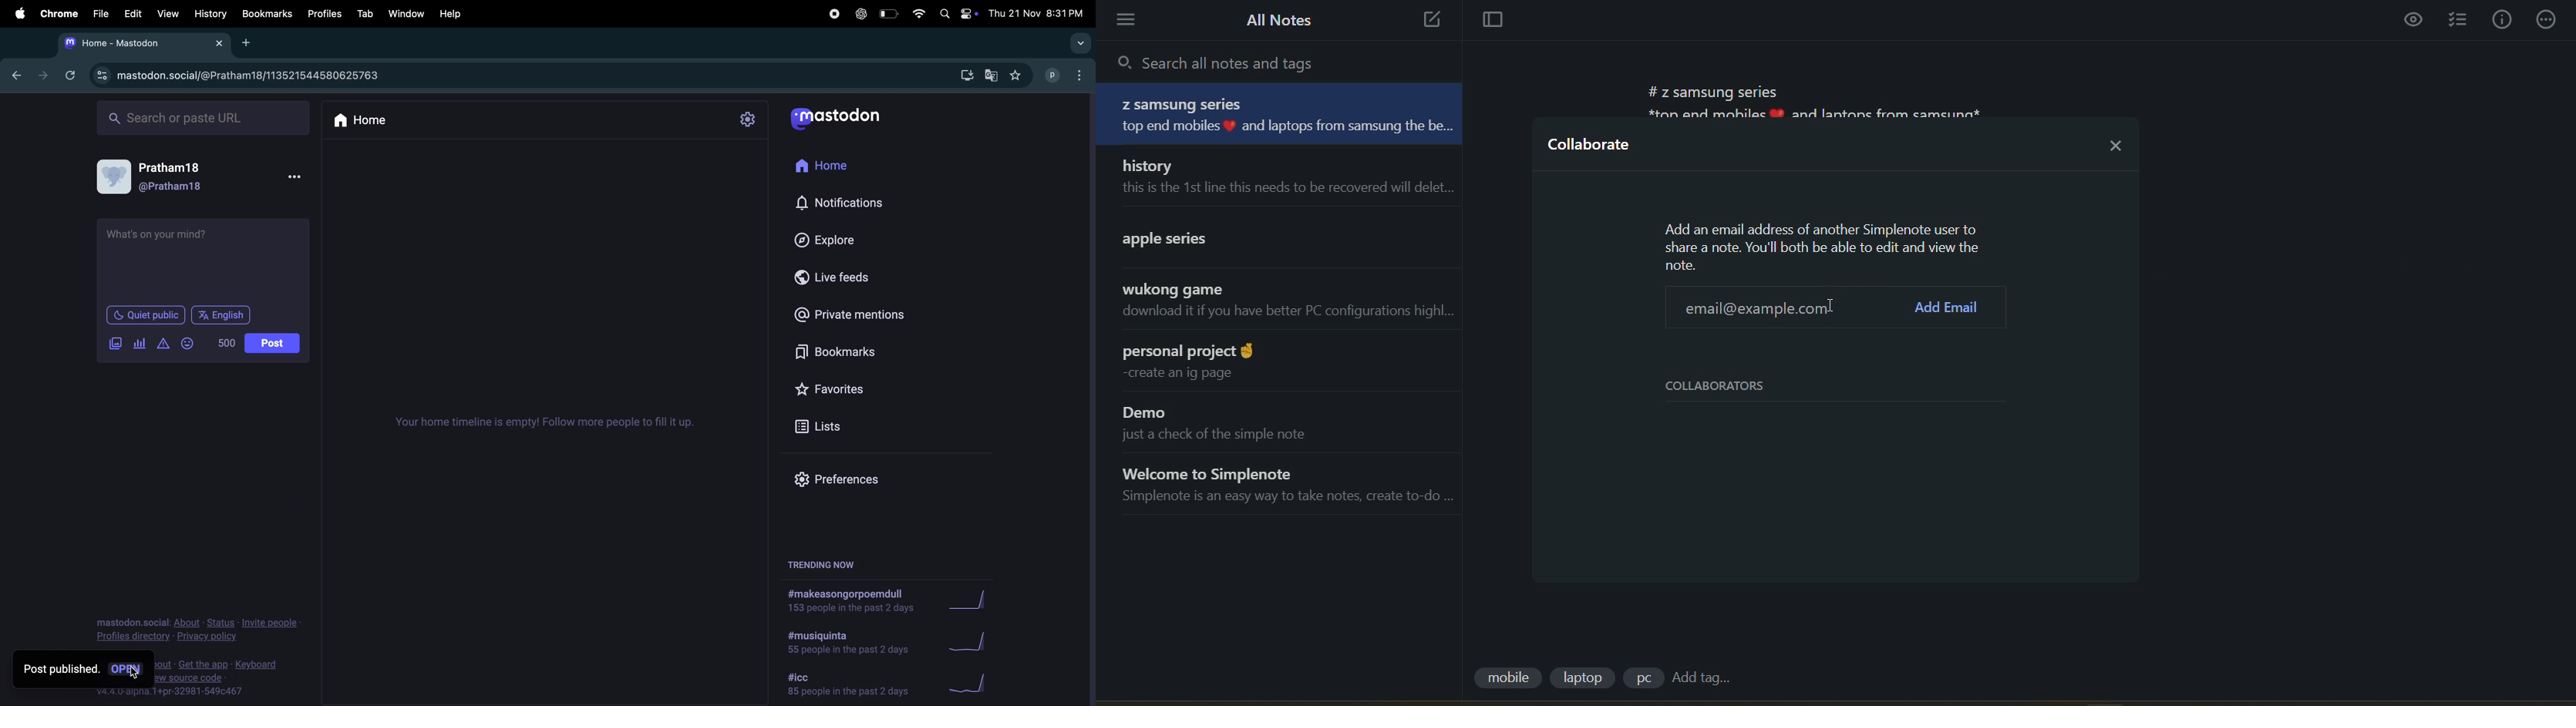 The image size is (2576, 728). What do you see at coordinates (848, 683) in the screenshot?
I see `hashtag` at bounding box center [848, 683].